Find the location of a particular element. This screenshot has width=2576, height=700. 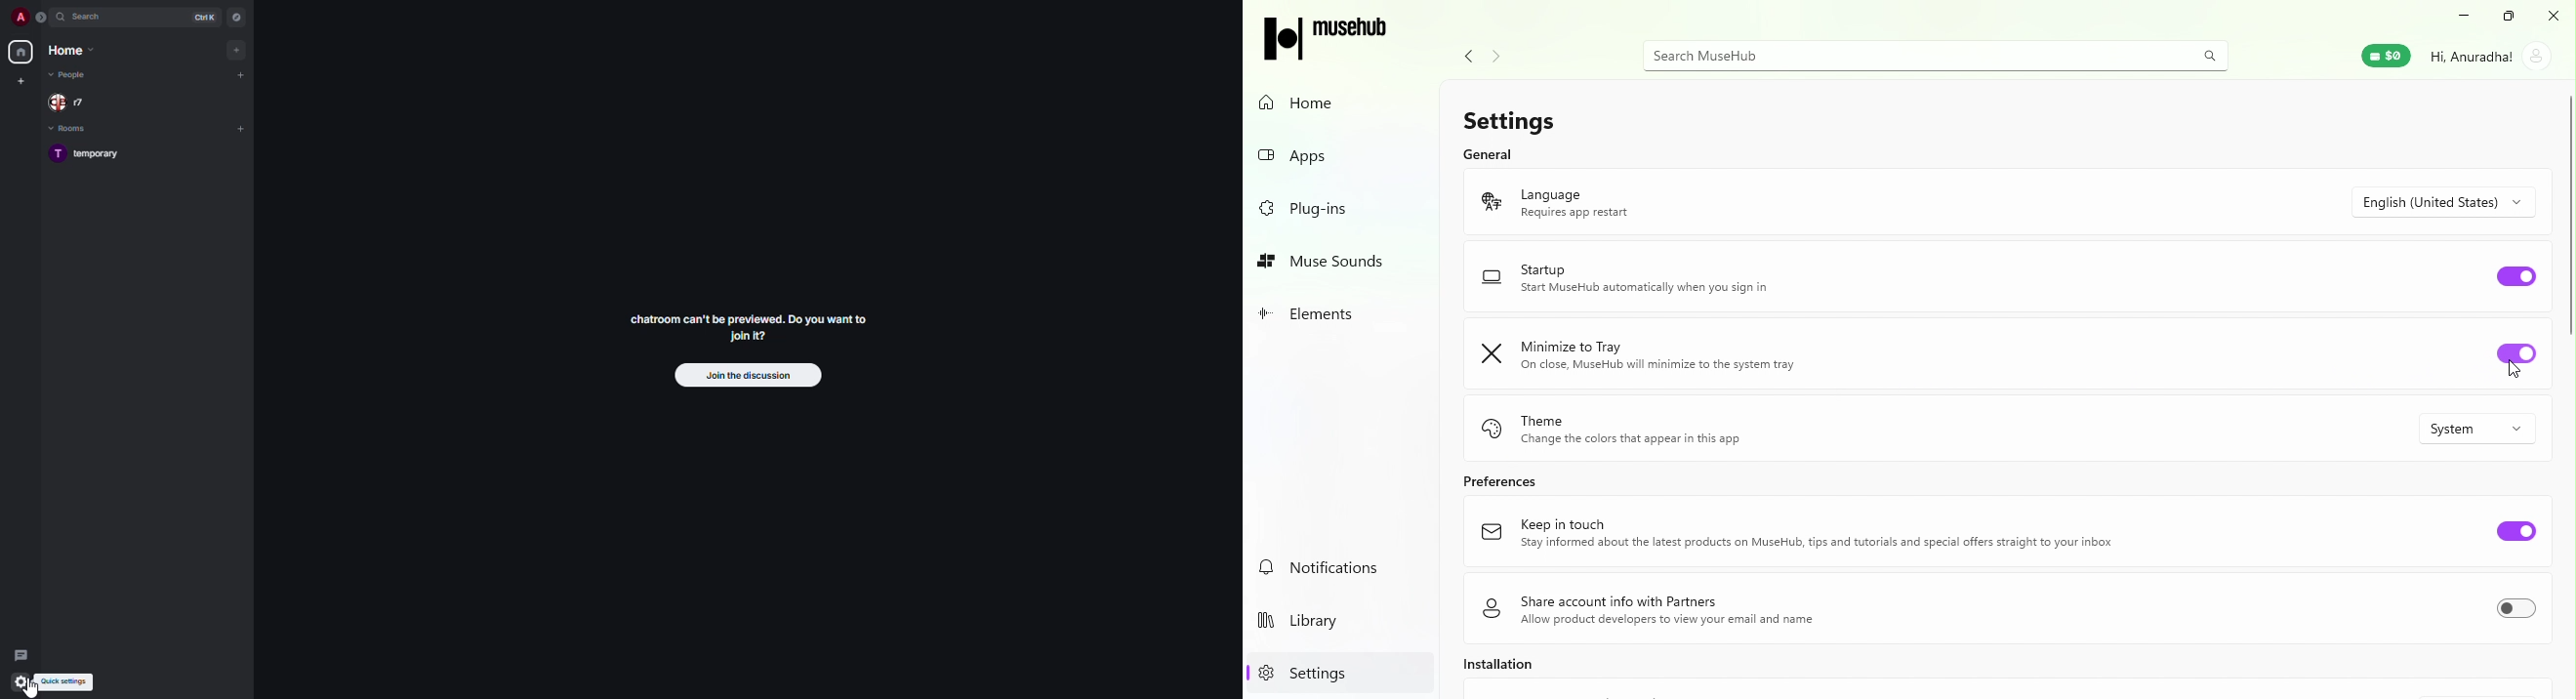

Close is located at coordinates (2556, 16).